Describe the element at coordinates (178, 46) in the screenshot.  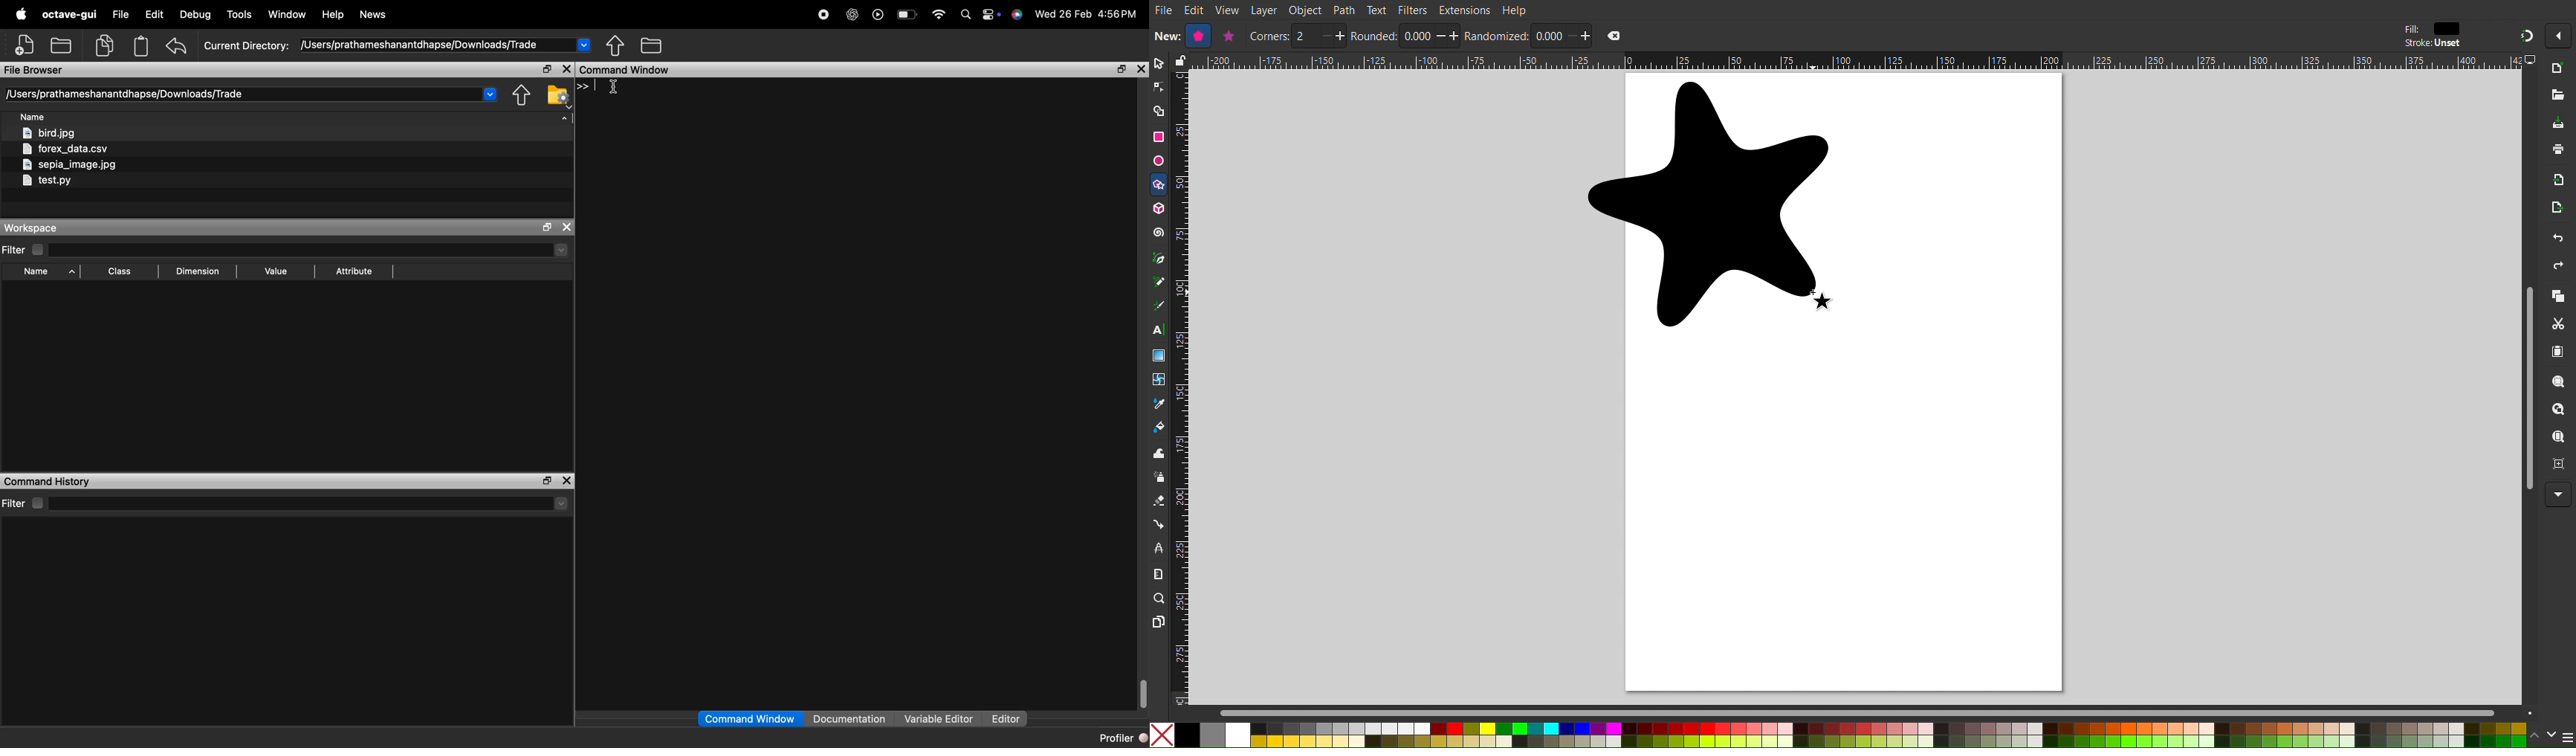
I see `undo` at that location.